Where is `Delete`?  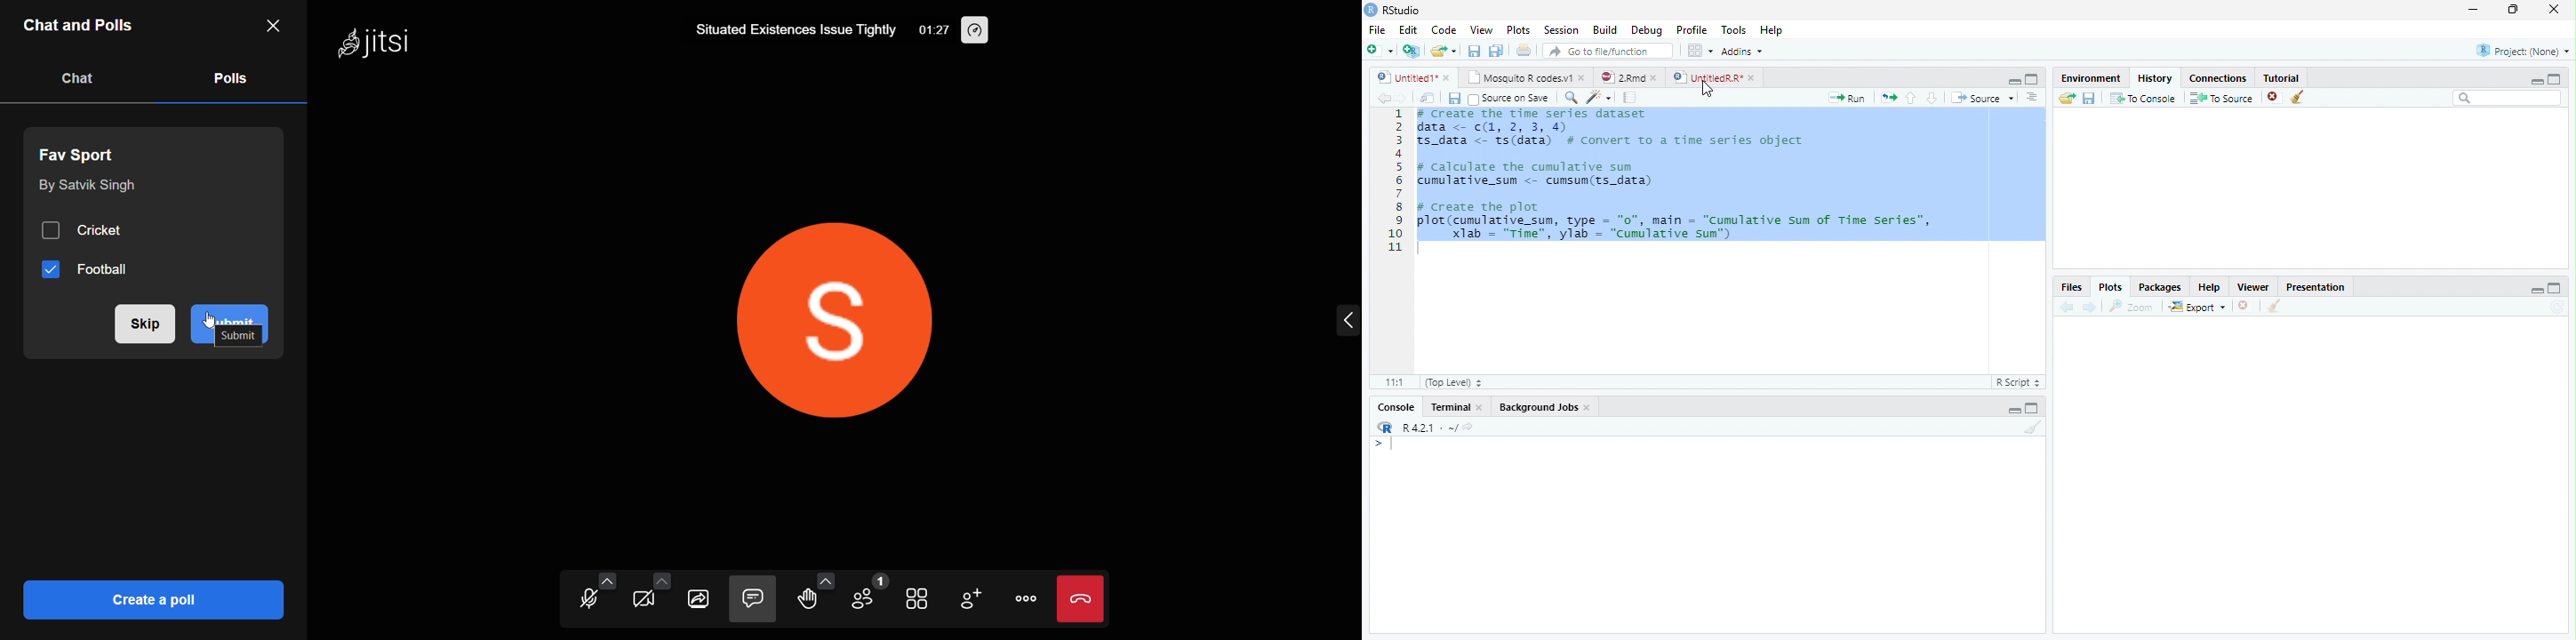 Delete is located at coordinates (2244, 306).